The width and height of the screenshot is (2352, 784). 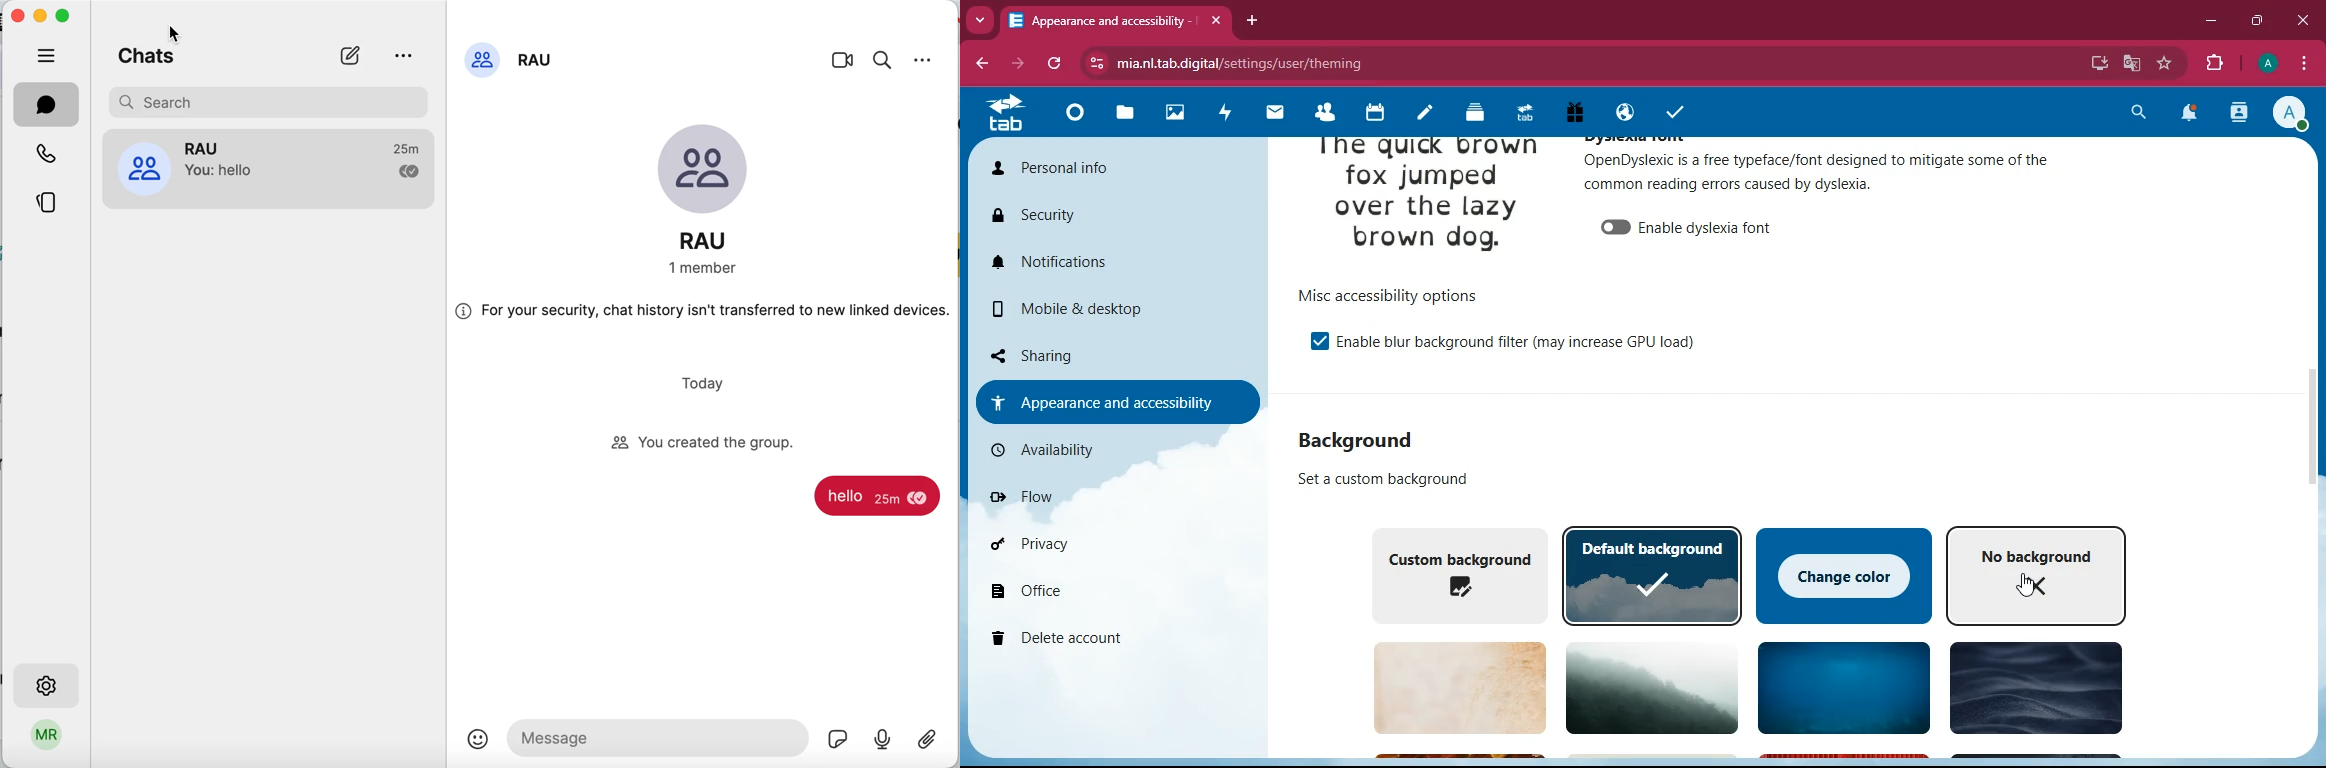 I want to click on minimize, so click(x=2211, y=21).